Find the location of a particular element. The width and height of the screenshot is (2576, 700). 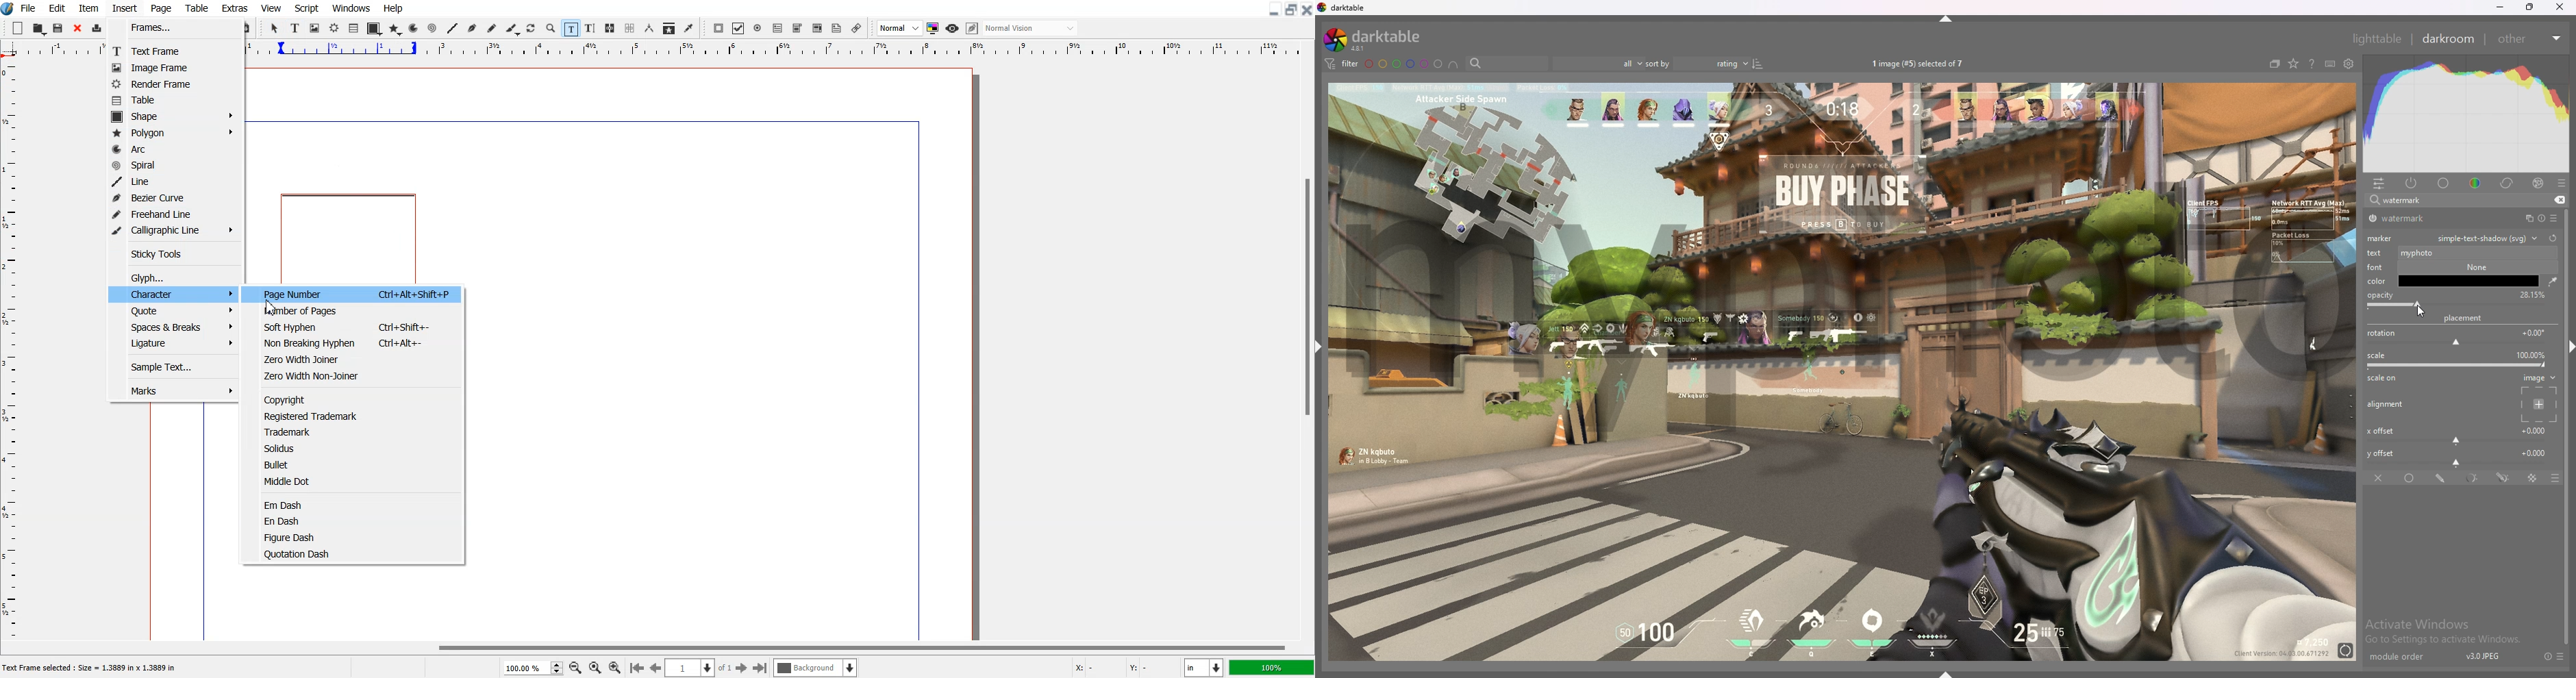

Script is located at coordinates (307, 8).